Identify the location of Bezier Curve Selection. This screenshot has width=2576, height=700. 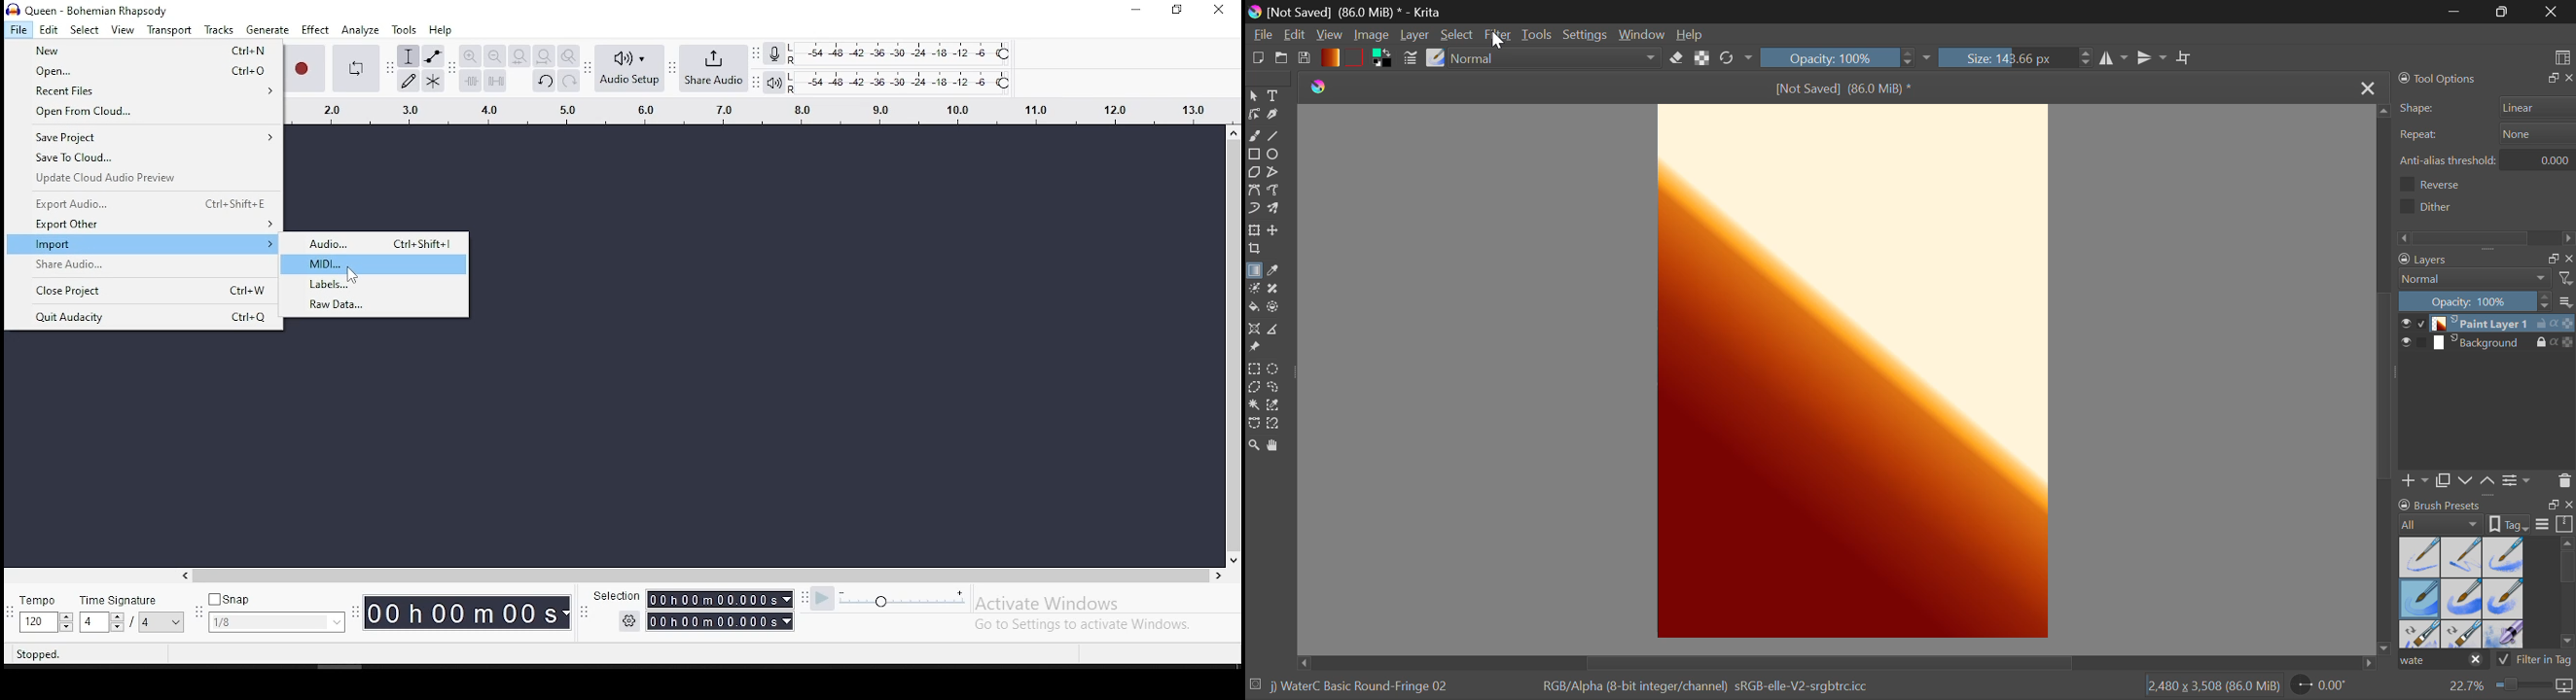
(1254, 424).